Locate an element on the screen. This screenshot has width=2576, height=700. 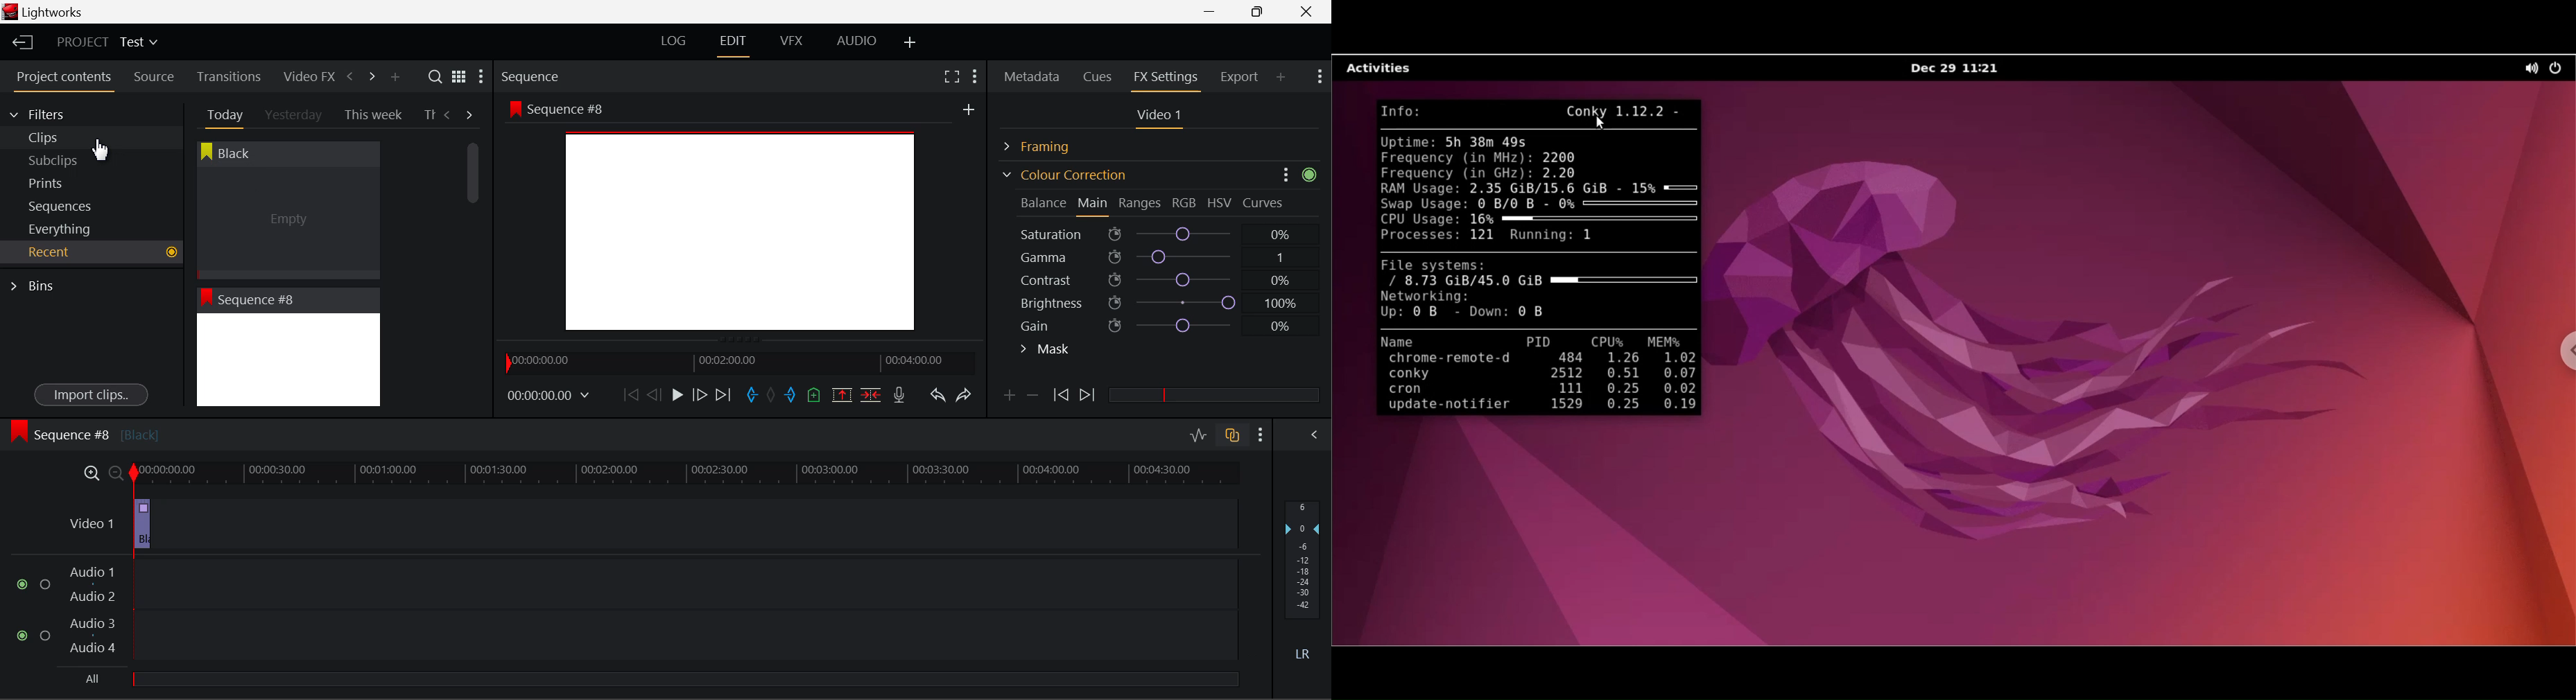
Sequences is located at coordinates (64, 204).